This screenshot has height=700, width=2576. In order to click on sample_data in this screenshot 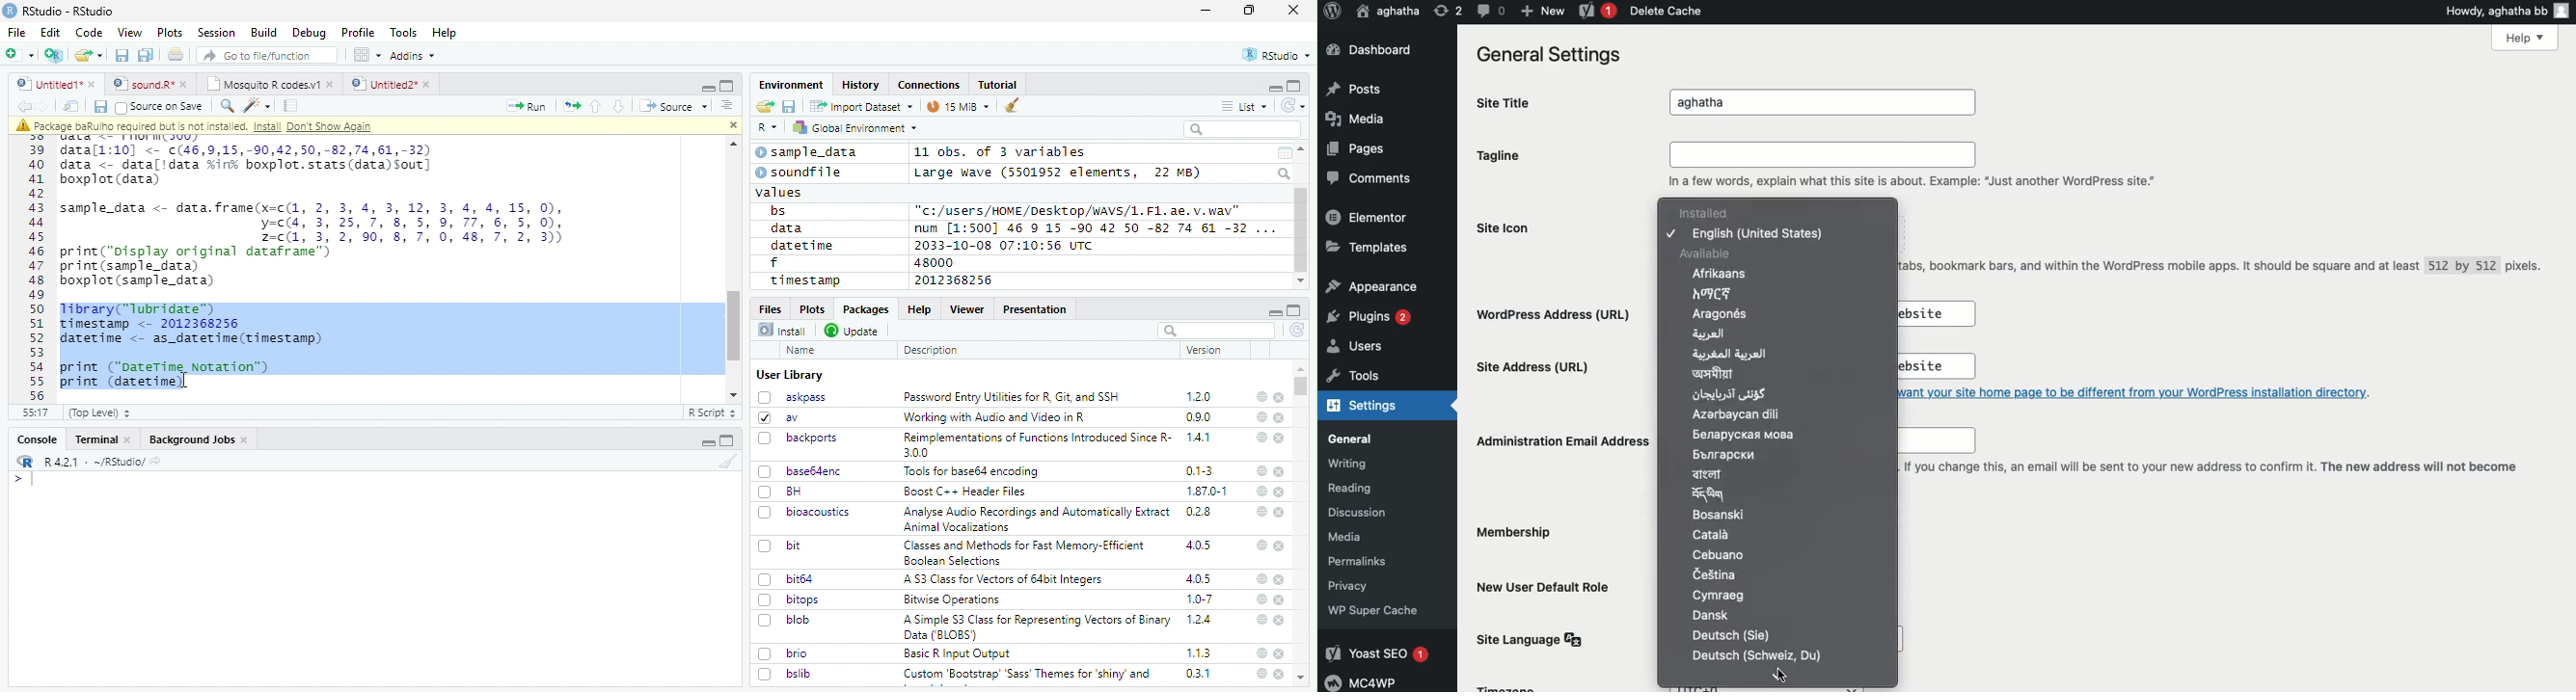, I will do `click(809, 152)`.